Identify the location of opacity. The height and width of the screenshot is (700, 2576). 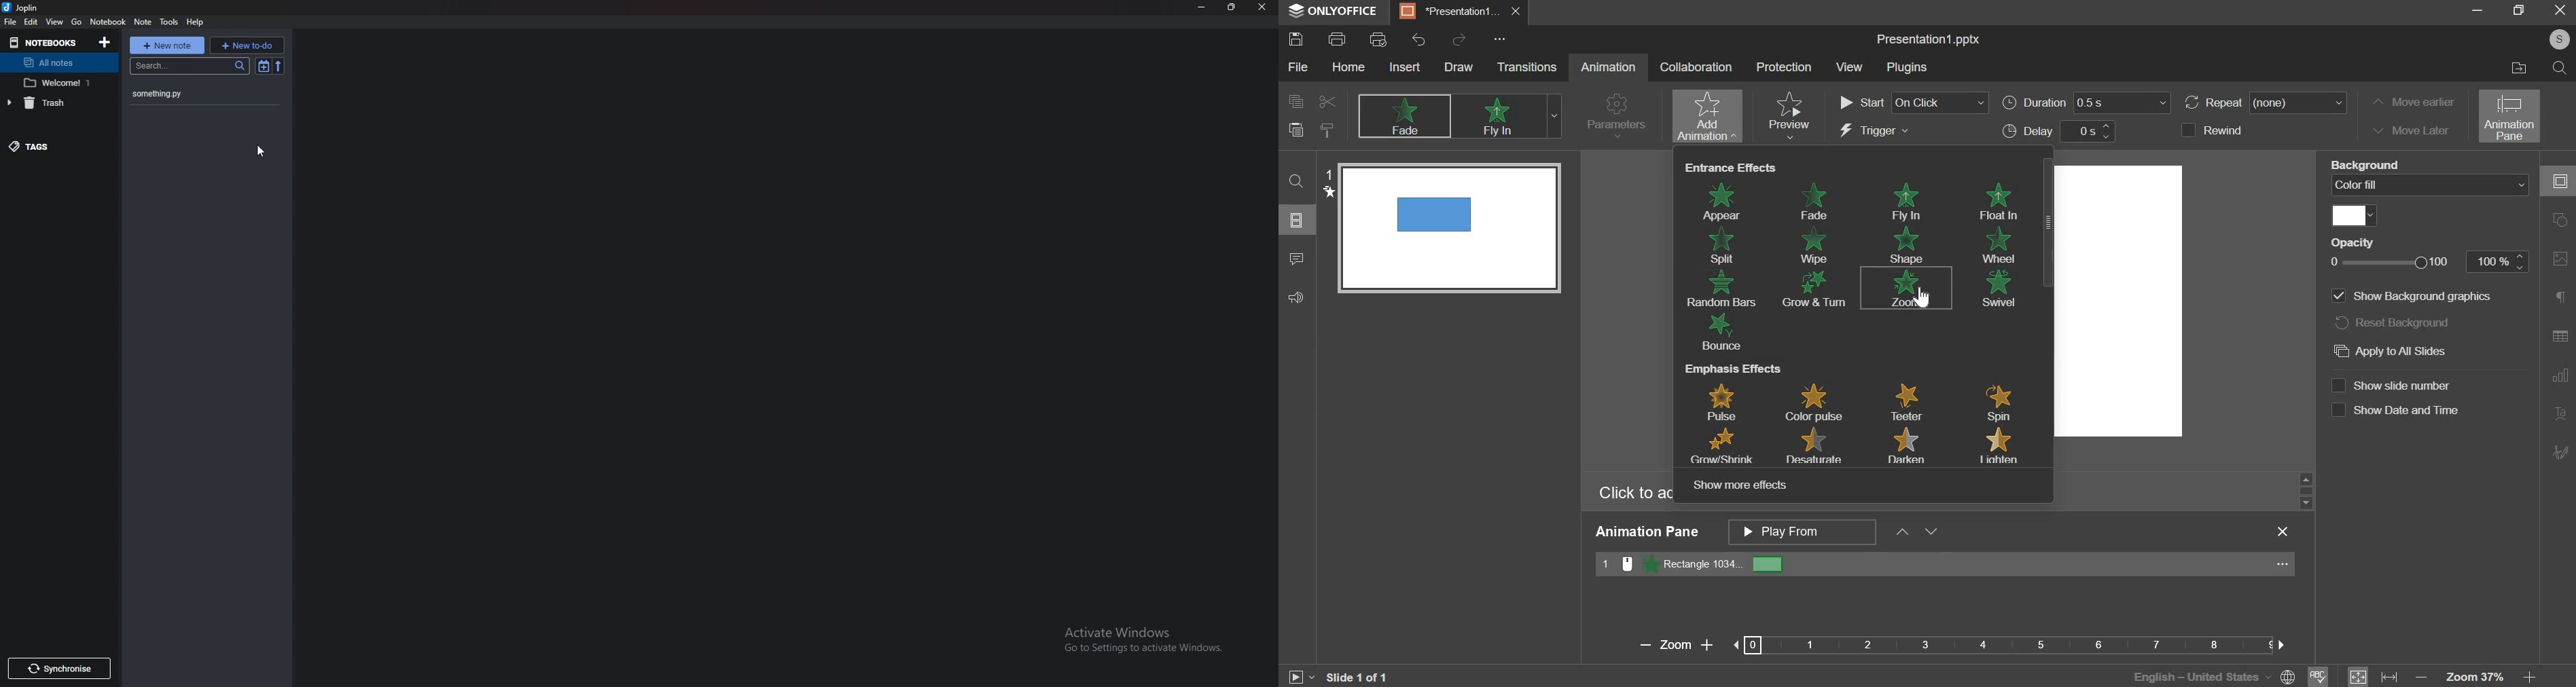
(2386, 265).